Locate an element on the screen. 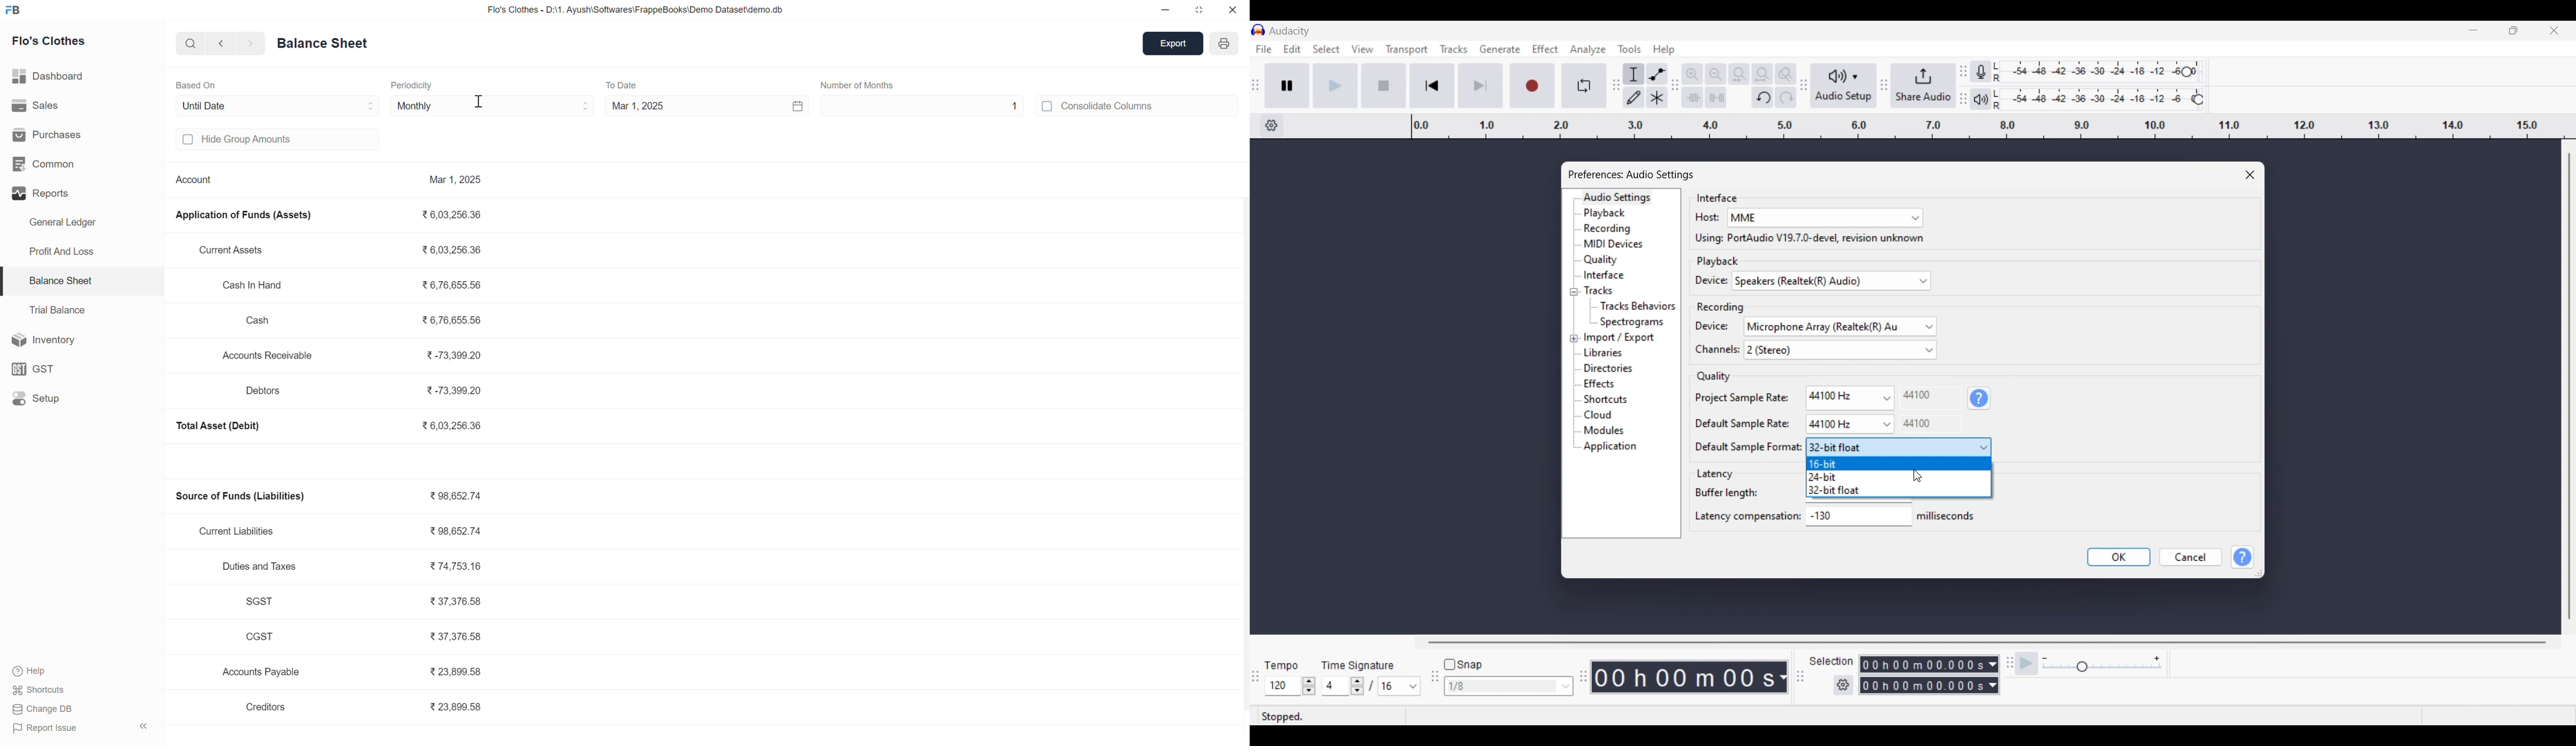  Snap toggle is located at coordinates (1464, 665).